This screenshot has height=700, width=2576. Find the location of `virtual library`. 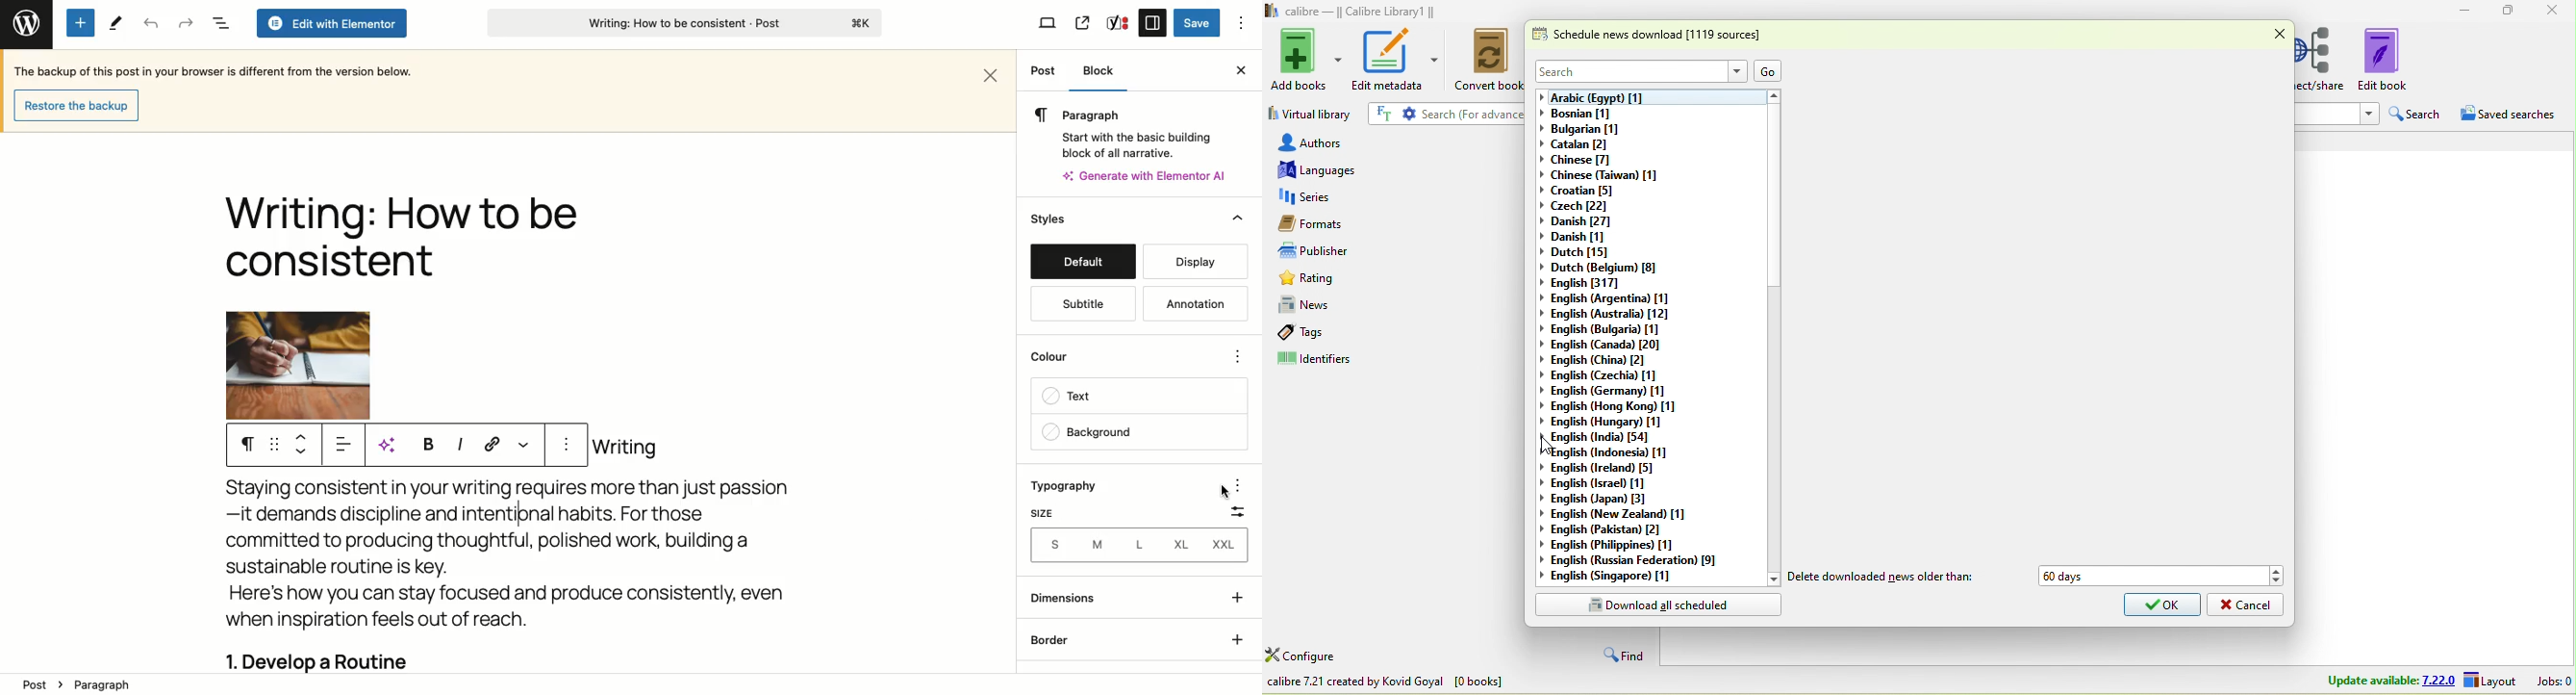

virtual library is located at coordinates (1311, 113).